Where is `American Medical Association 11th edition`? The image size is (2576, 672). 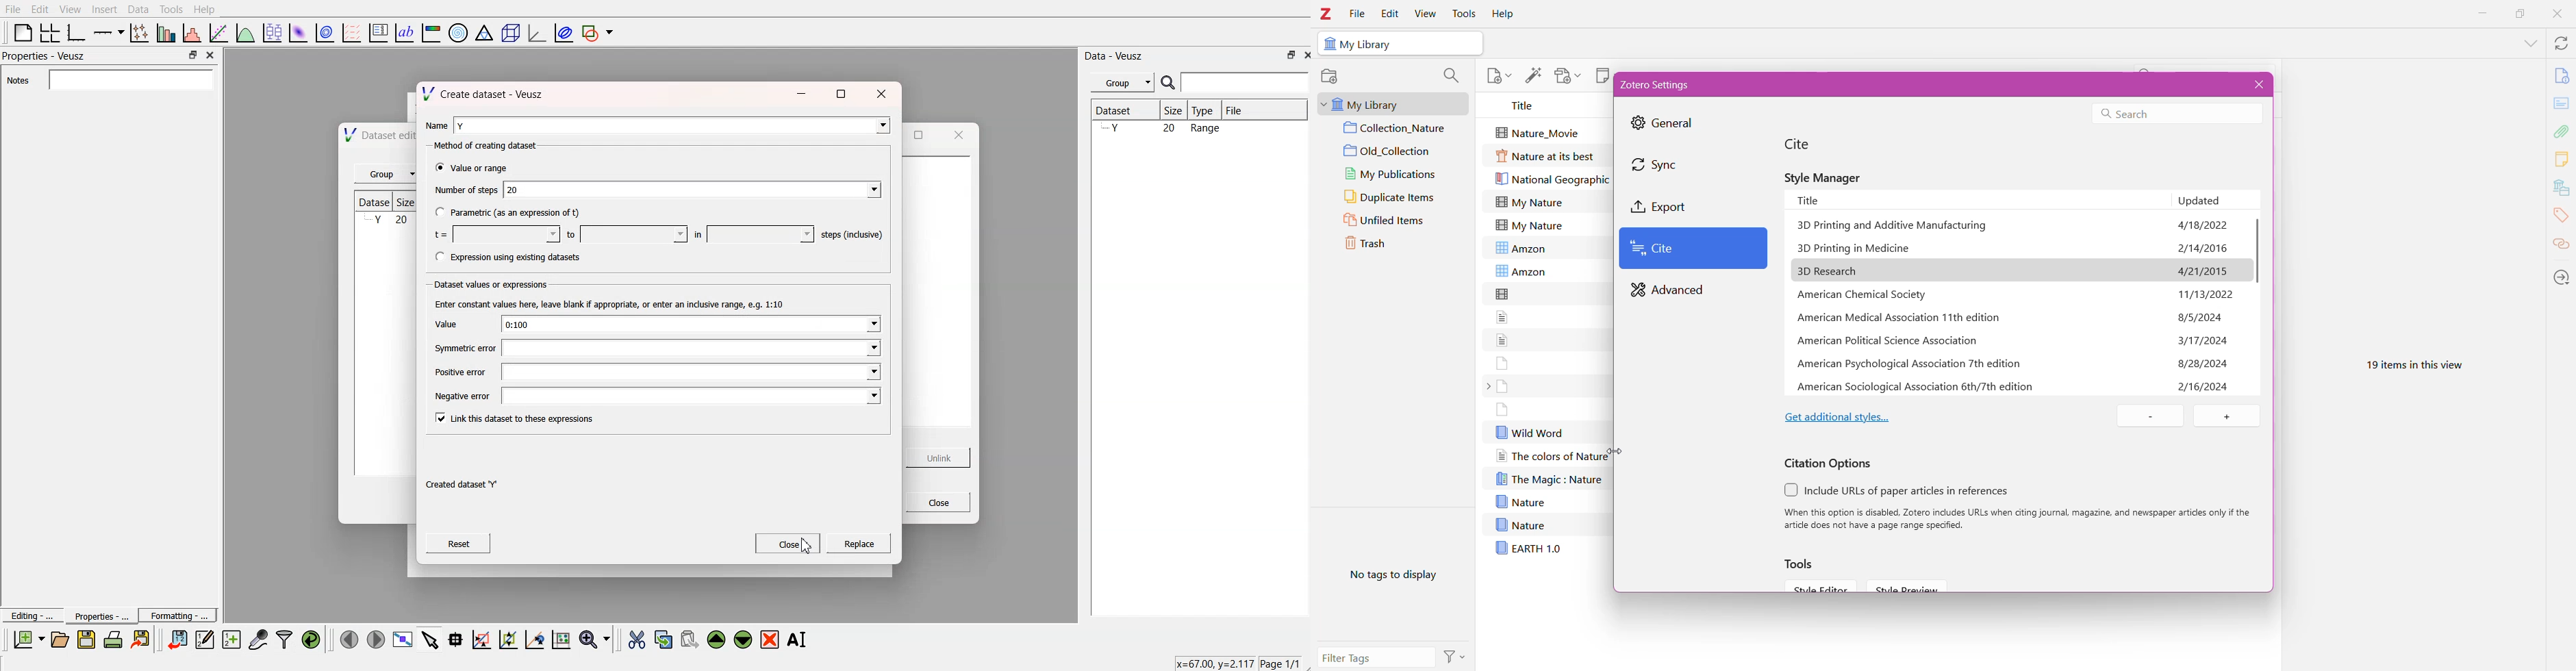
American Medical Association 11th edition is located at coordinates (1903, 316).